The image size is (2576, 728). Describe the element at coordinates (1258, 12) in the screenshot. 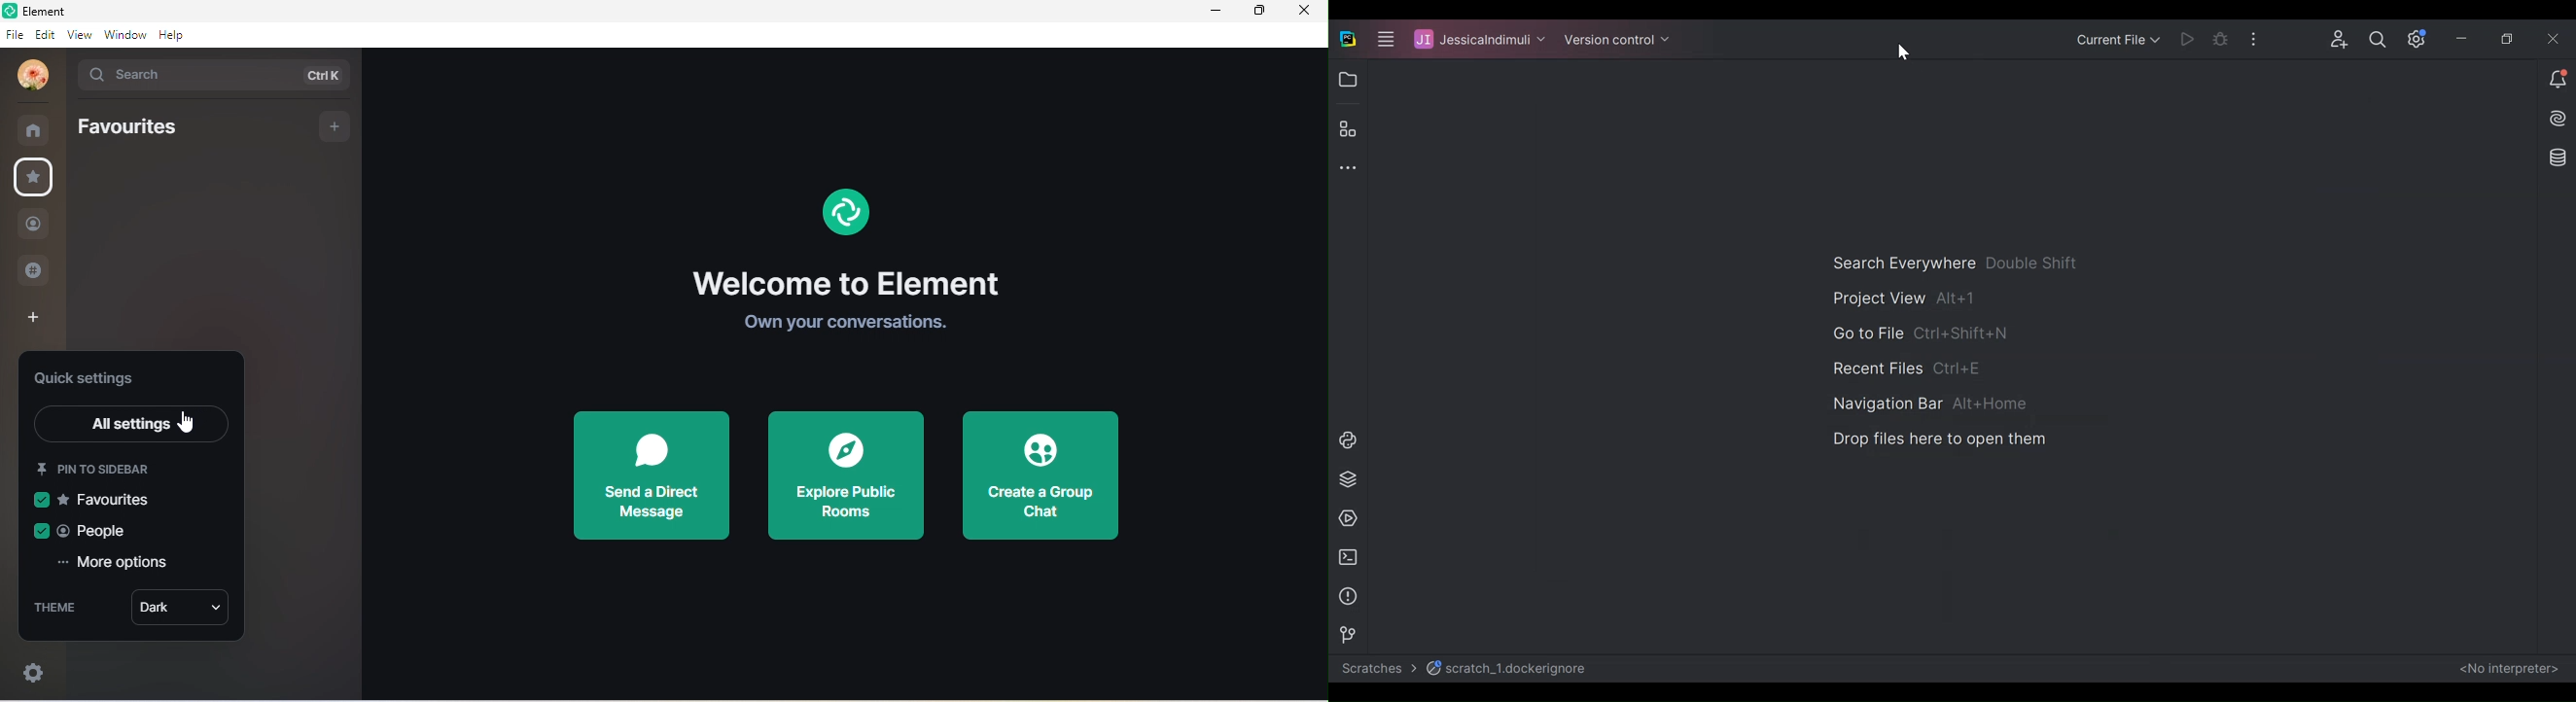

I see `maximize` at that location.